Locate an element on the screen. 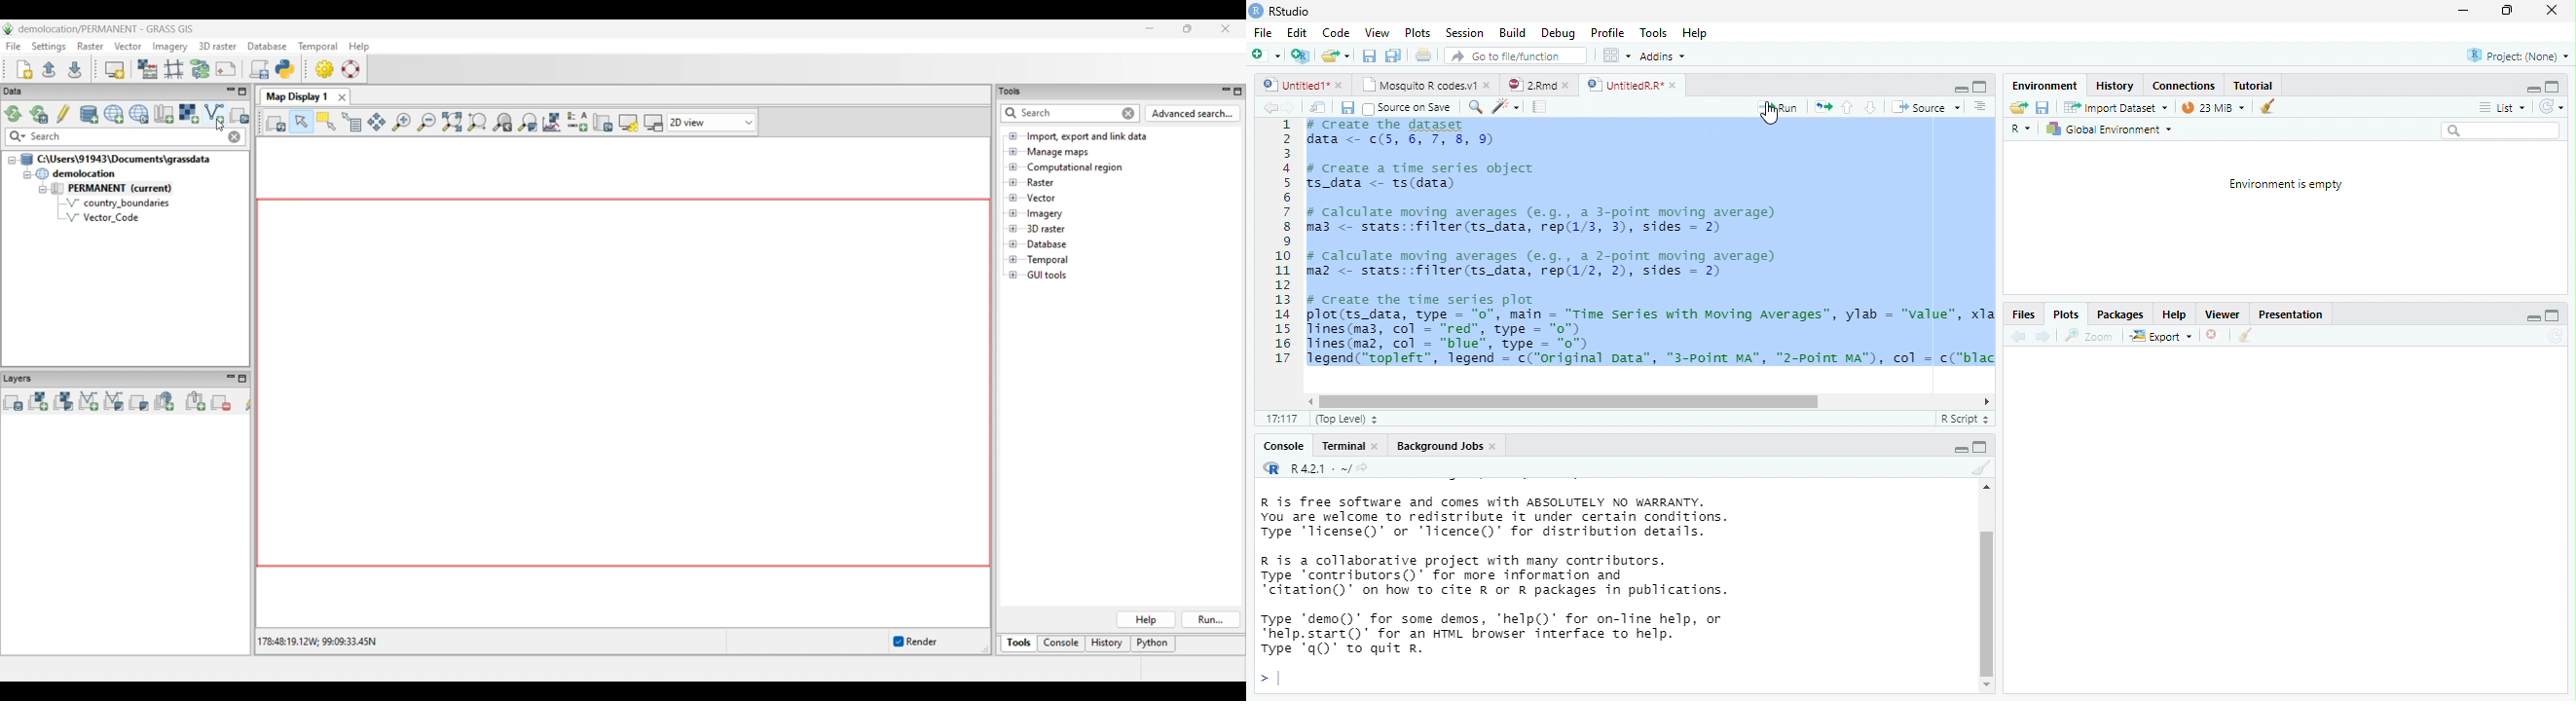 This screenshot has height=728, width=2576. Debug is located at coordinates (1558, 33).